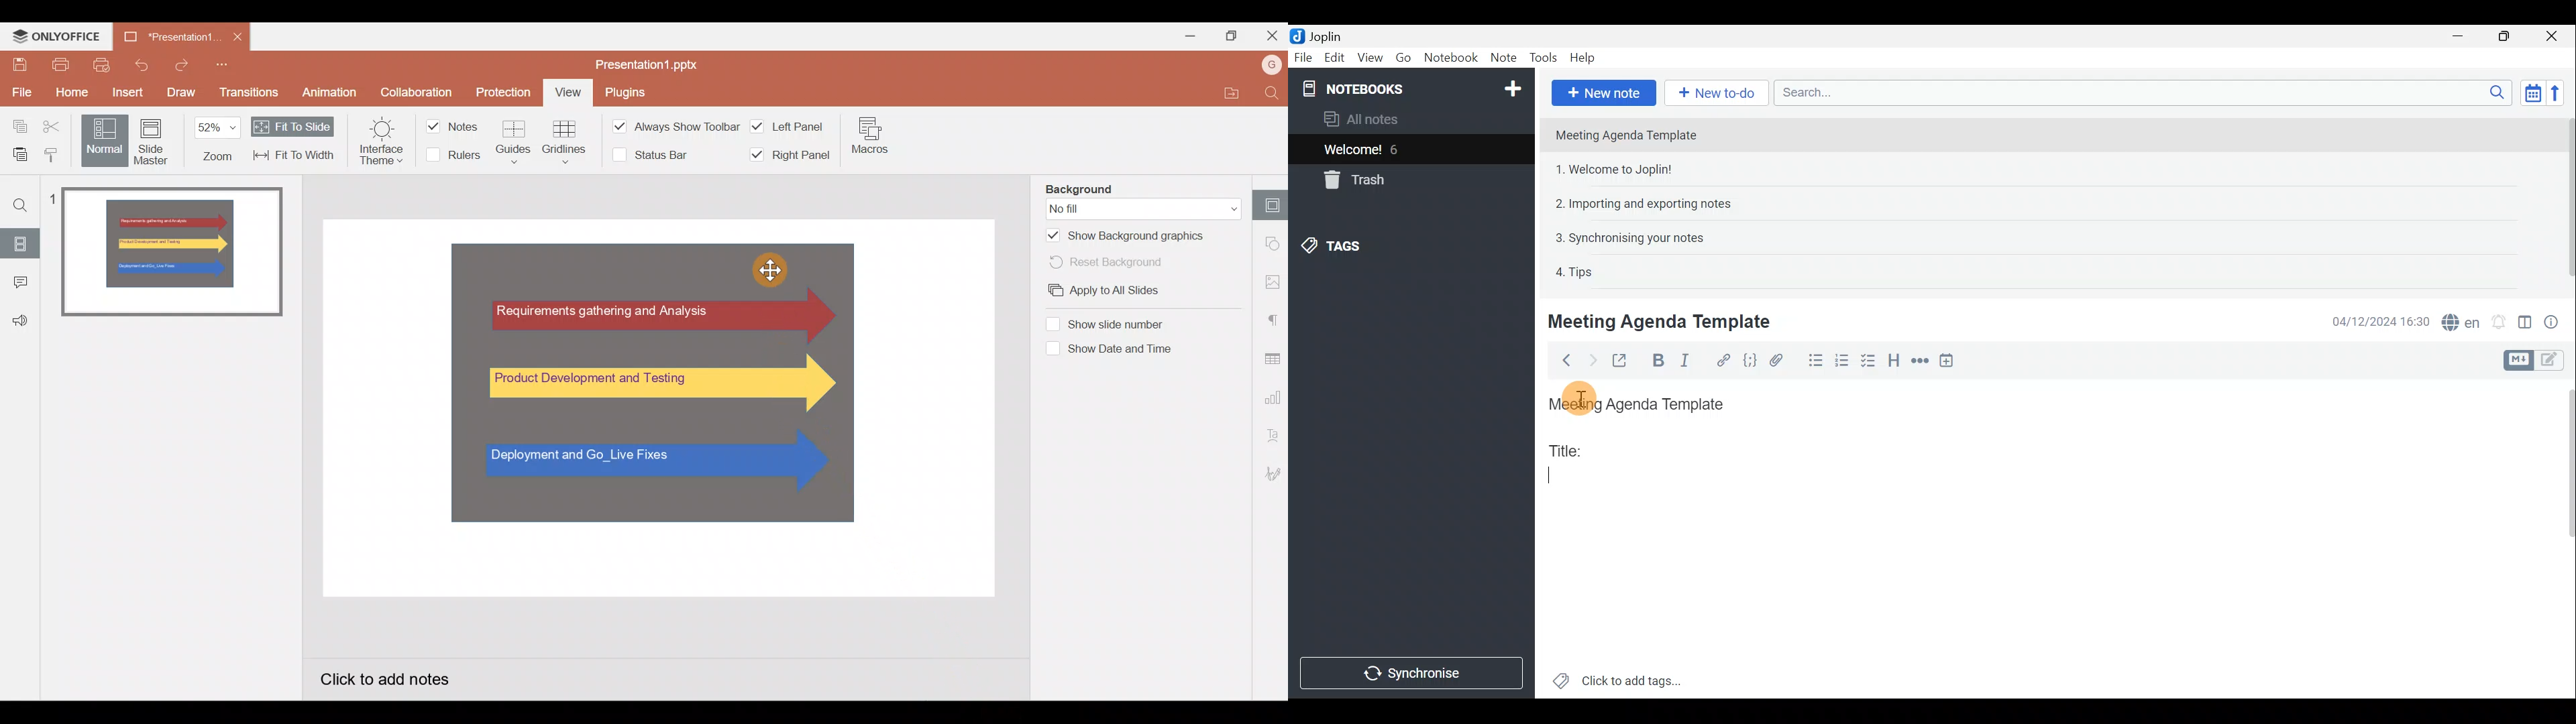 This screenshot has width=2576, height=728. I want to click on Account name, so click(1268, 66).